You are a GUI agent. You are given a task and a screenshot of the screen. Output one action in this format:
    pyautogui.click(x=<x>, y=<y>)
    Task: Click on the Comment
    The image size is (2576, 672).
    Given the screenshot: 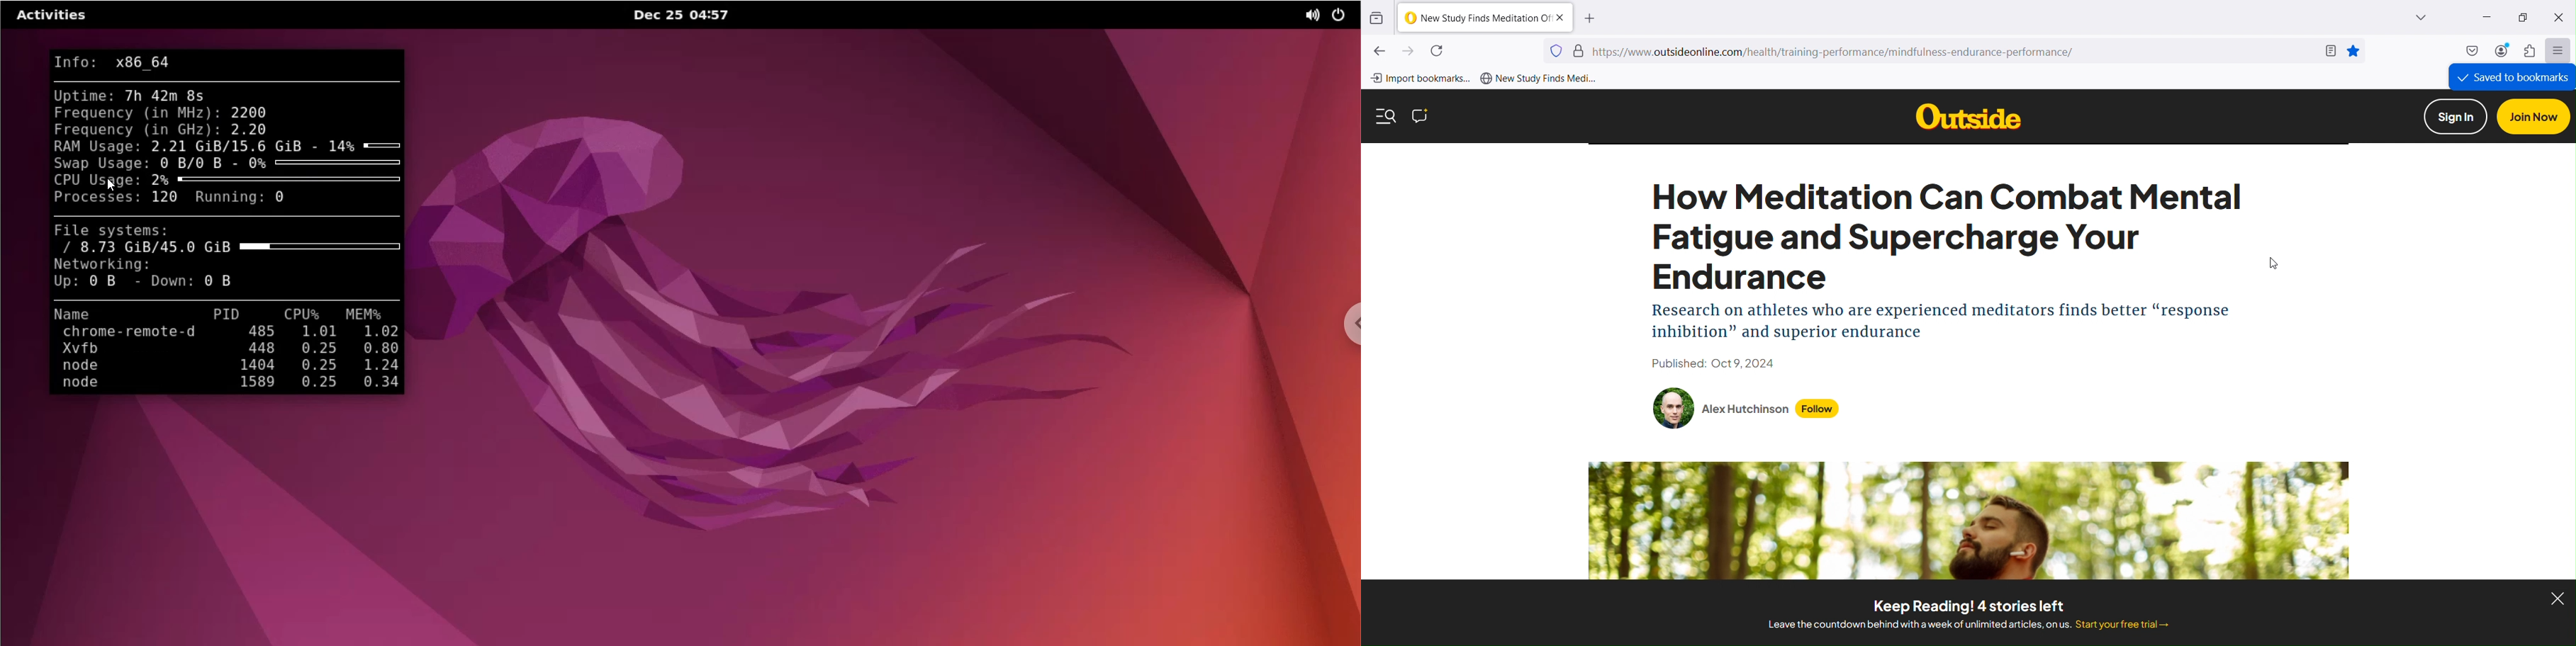 What is the action you would take?
    pyautogui.click(x=1420, y=116)
    